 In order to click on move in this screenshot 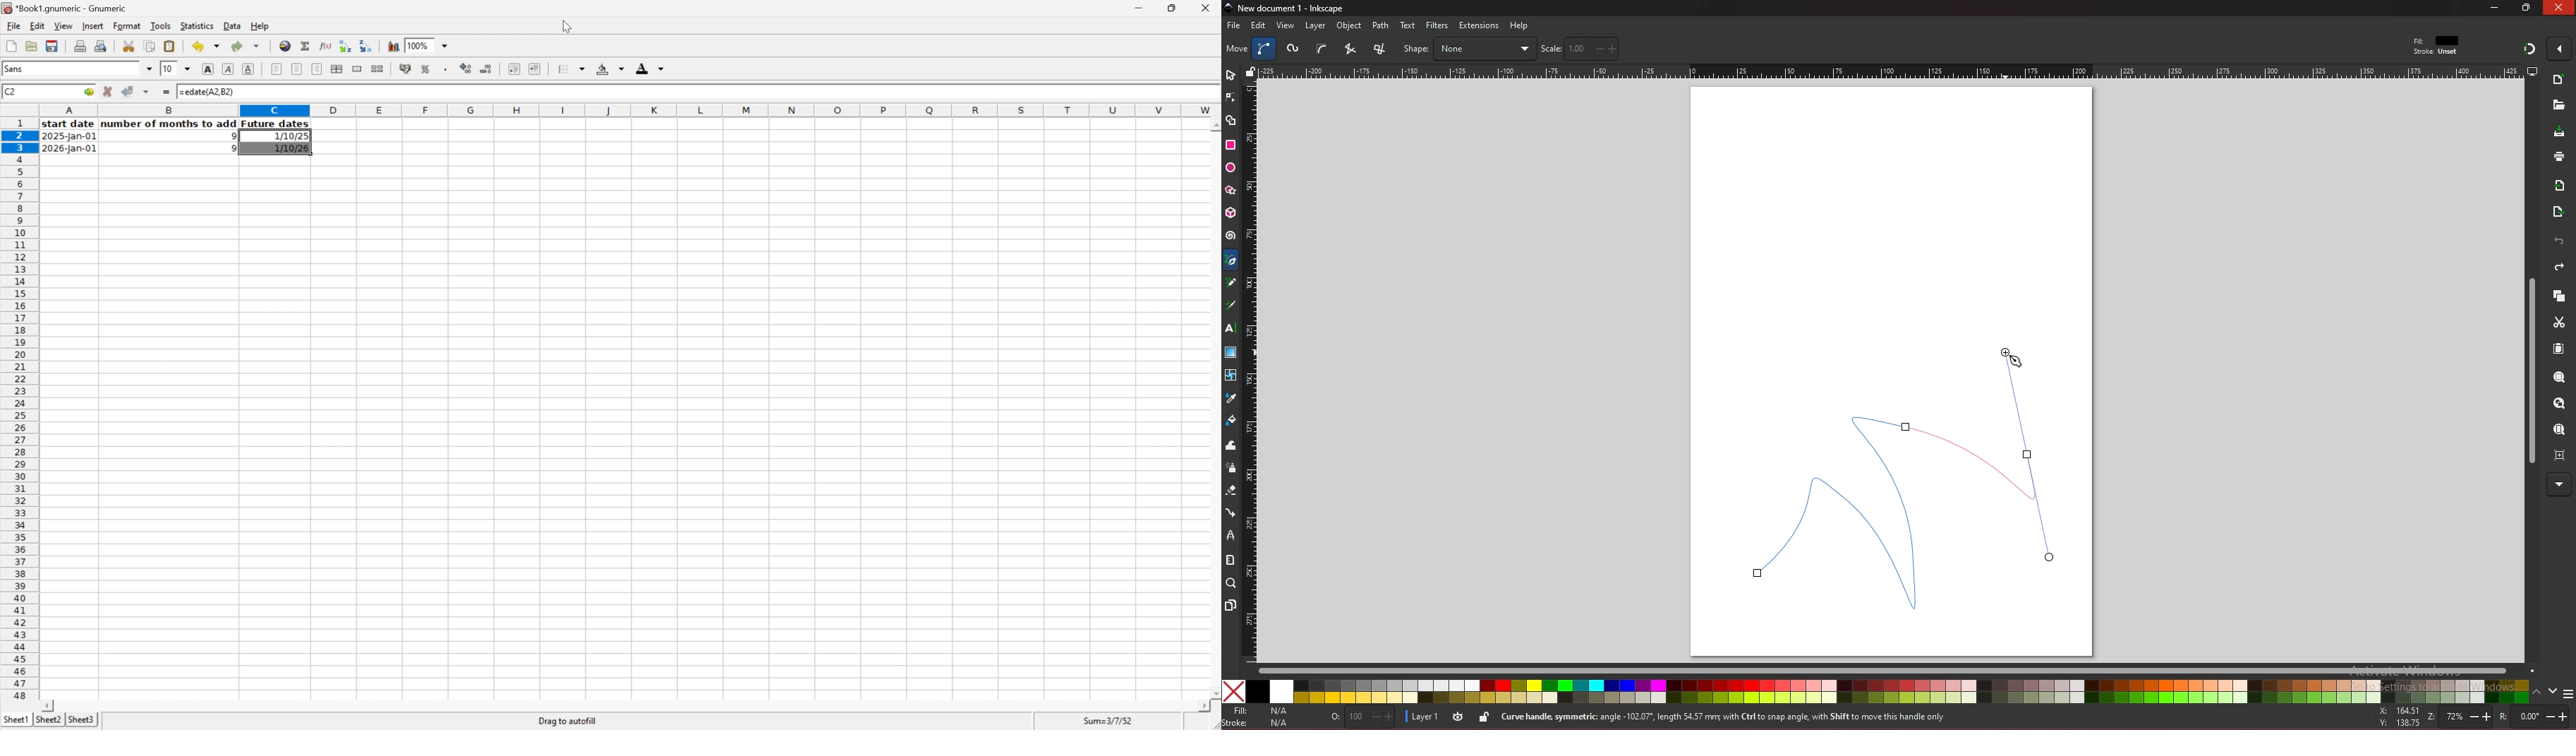, I will do `click(1238, 48)`.